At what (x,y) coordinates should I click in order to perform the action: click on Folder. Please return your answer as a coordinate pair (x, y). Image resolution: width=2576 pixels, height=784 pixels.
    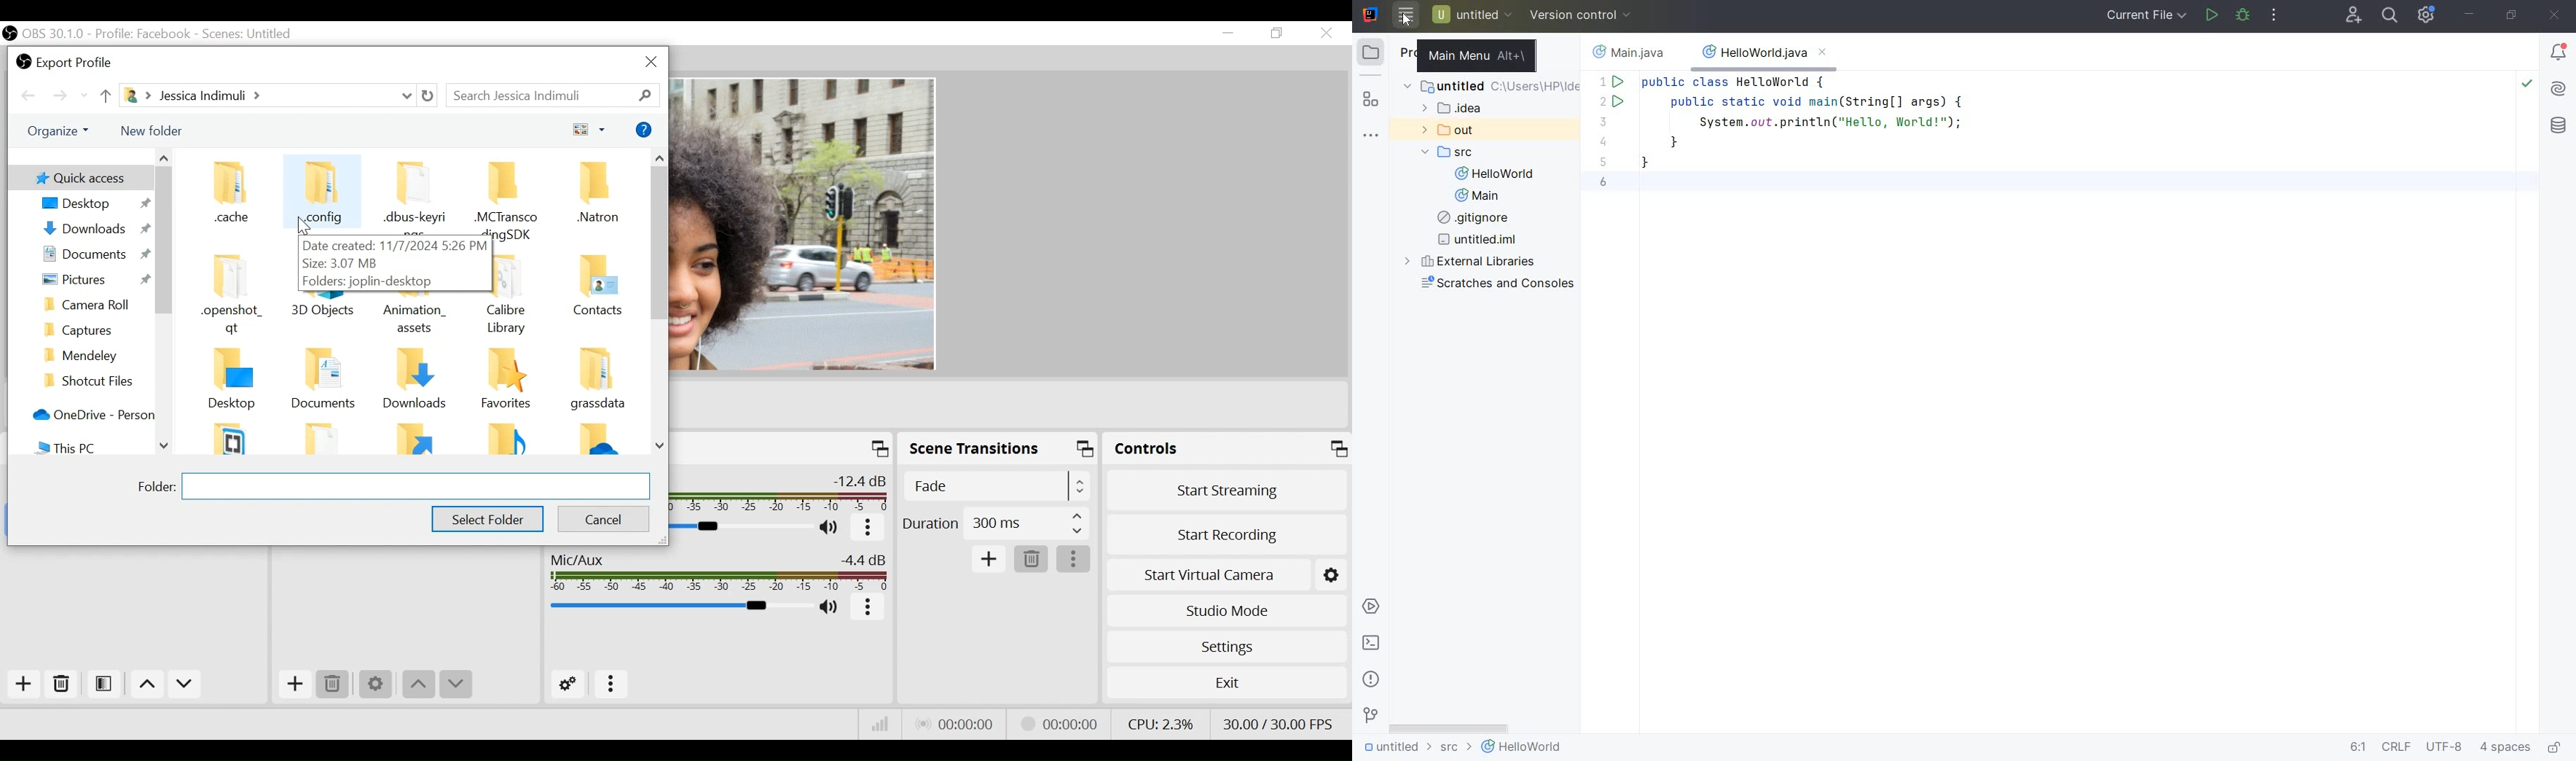
    Looking at the image, I should click on (324, 195).